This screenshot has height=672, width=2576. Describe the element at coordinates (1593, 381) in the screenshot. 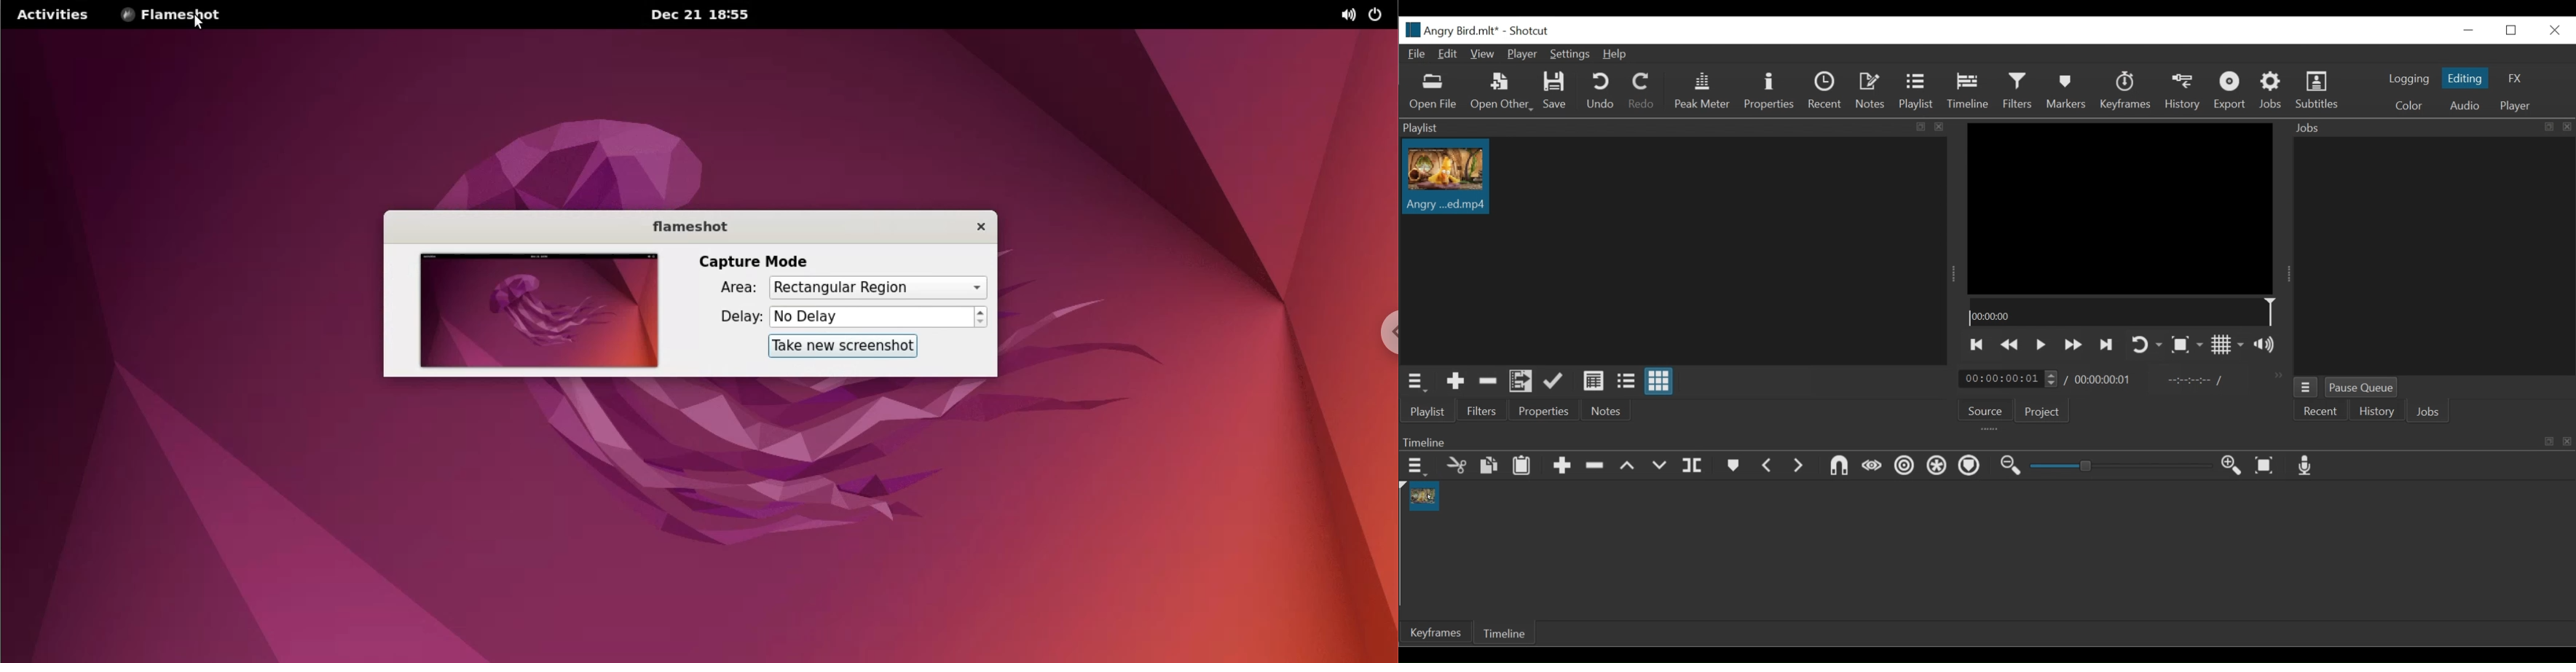

I see `View as Detail` at that location.